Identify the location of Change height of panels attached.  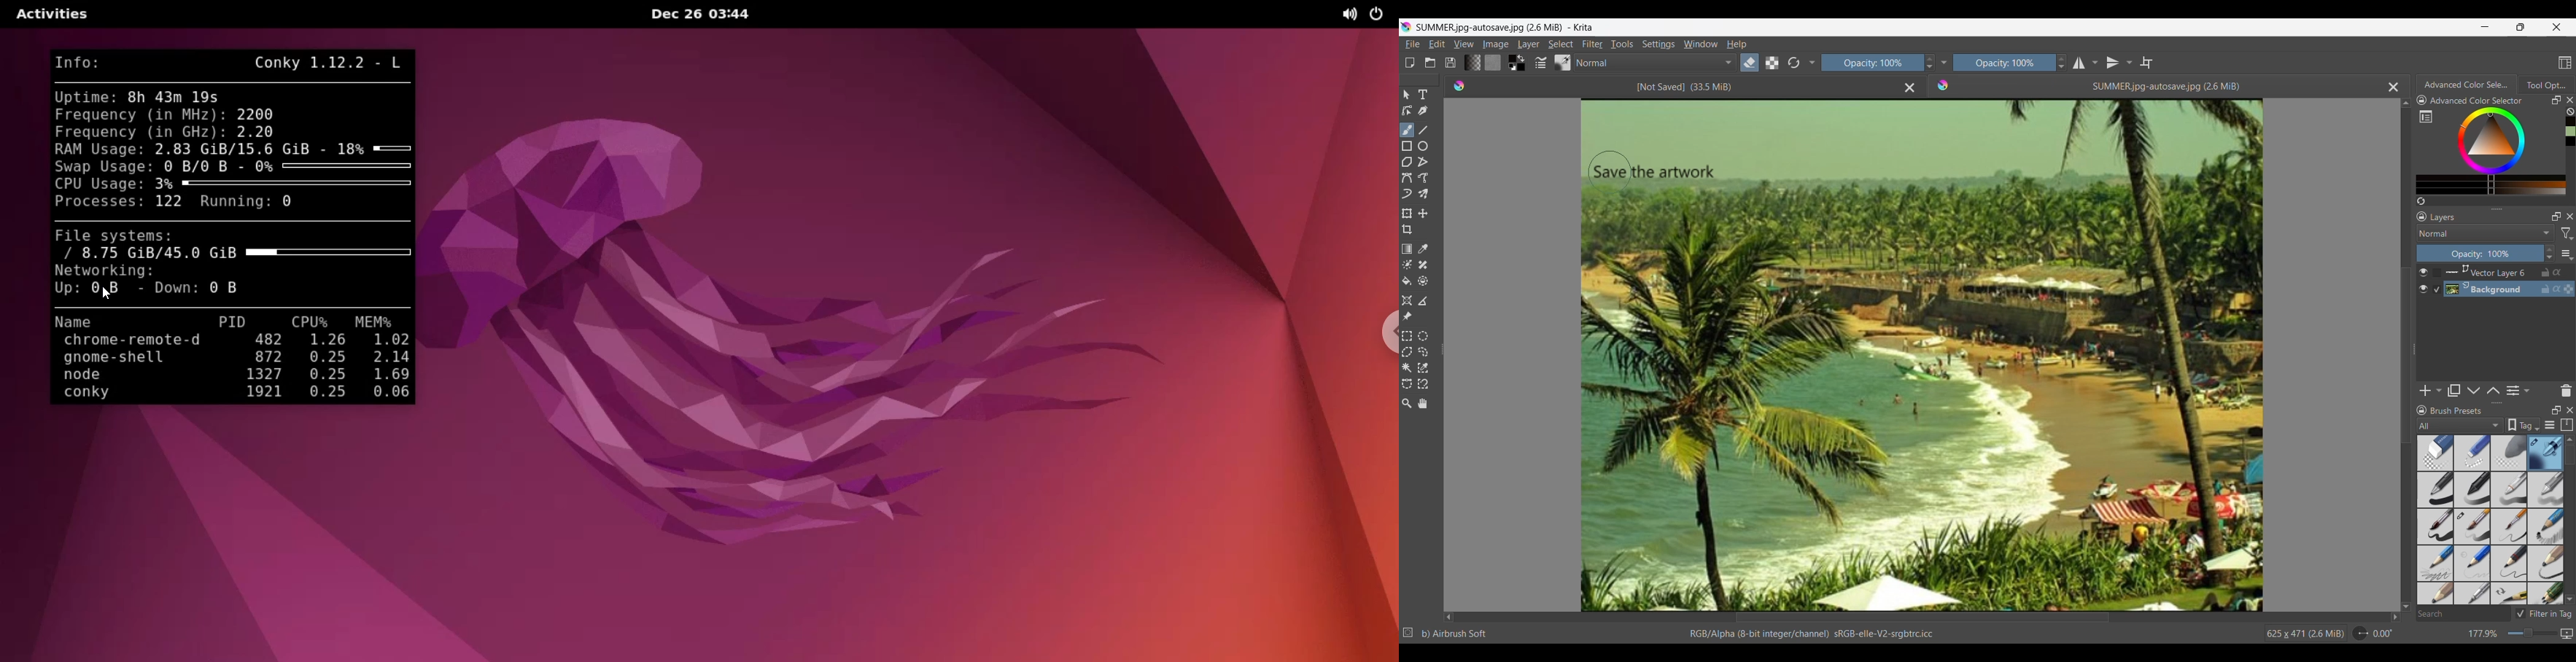
(2492, 403).